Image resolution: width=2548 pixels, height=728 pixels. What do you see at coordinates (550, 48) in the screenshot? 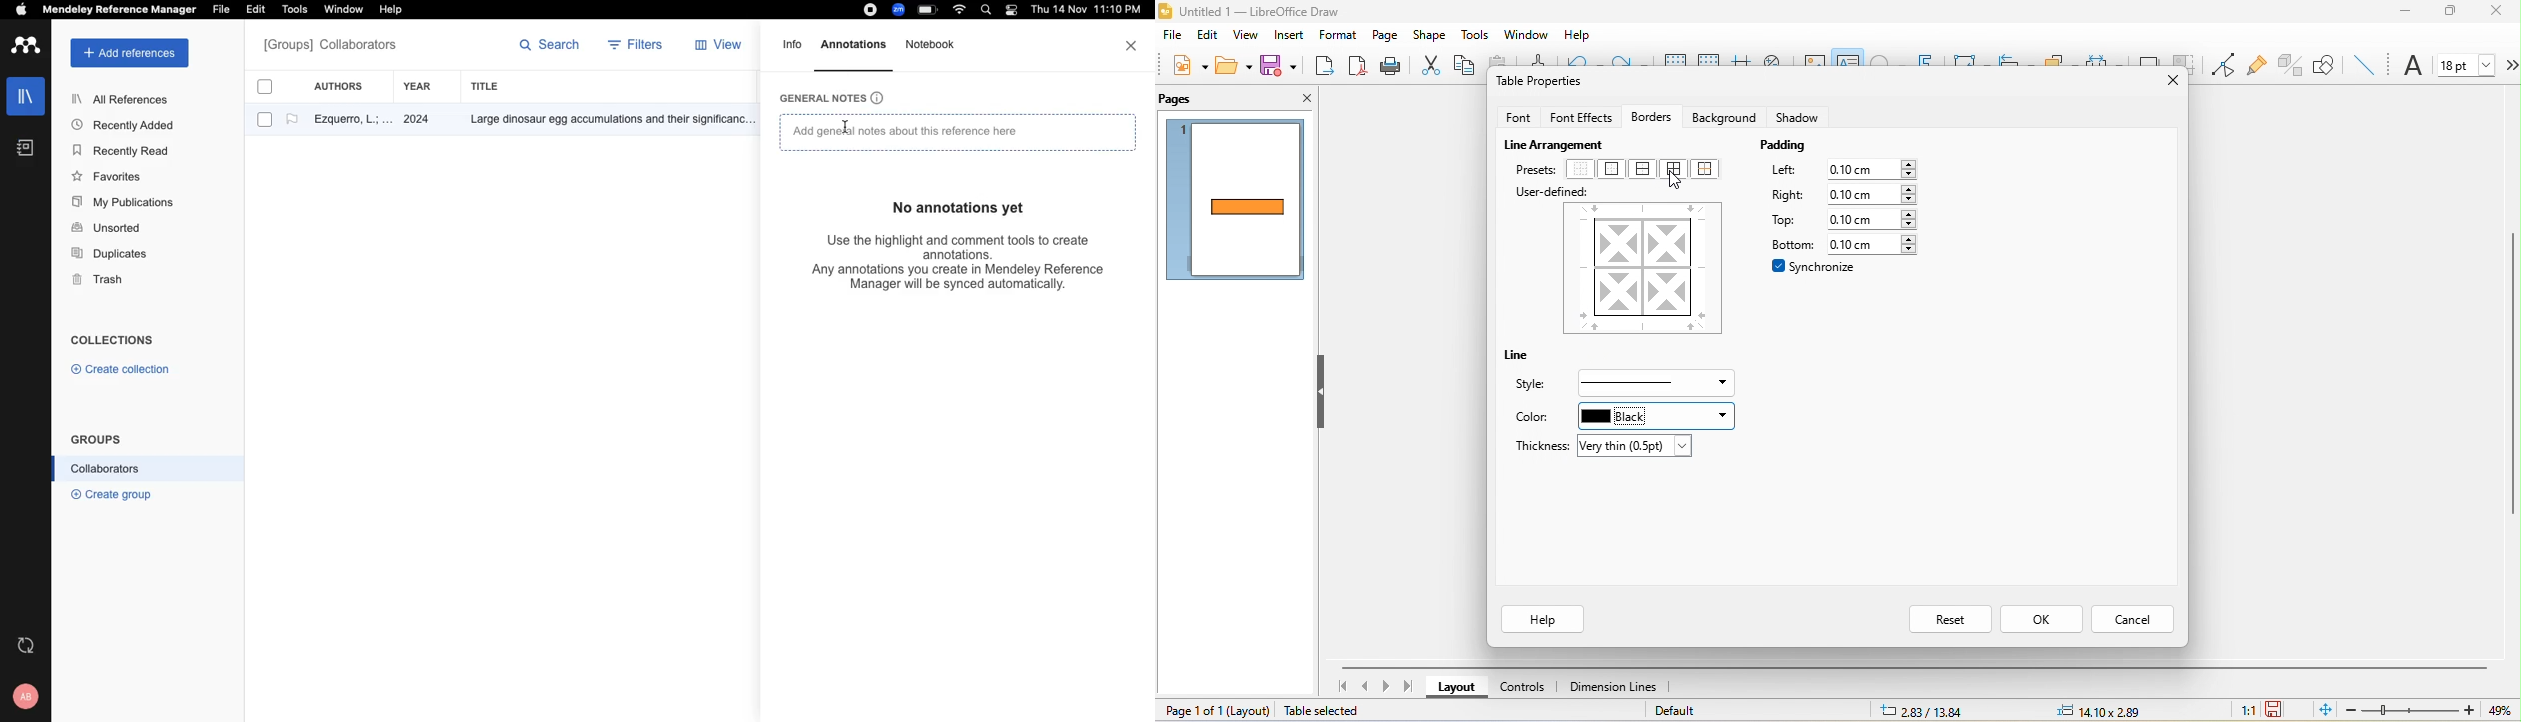
I see `search` at bounding box center [550, 48].